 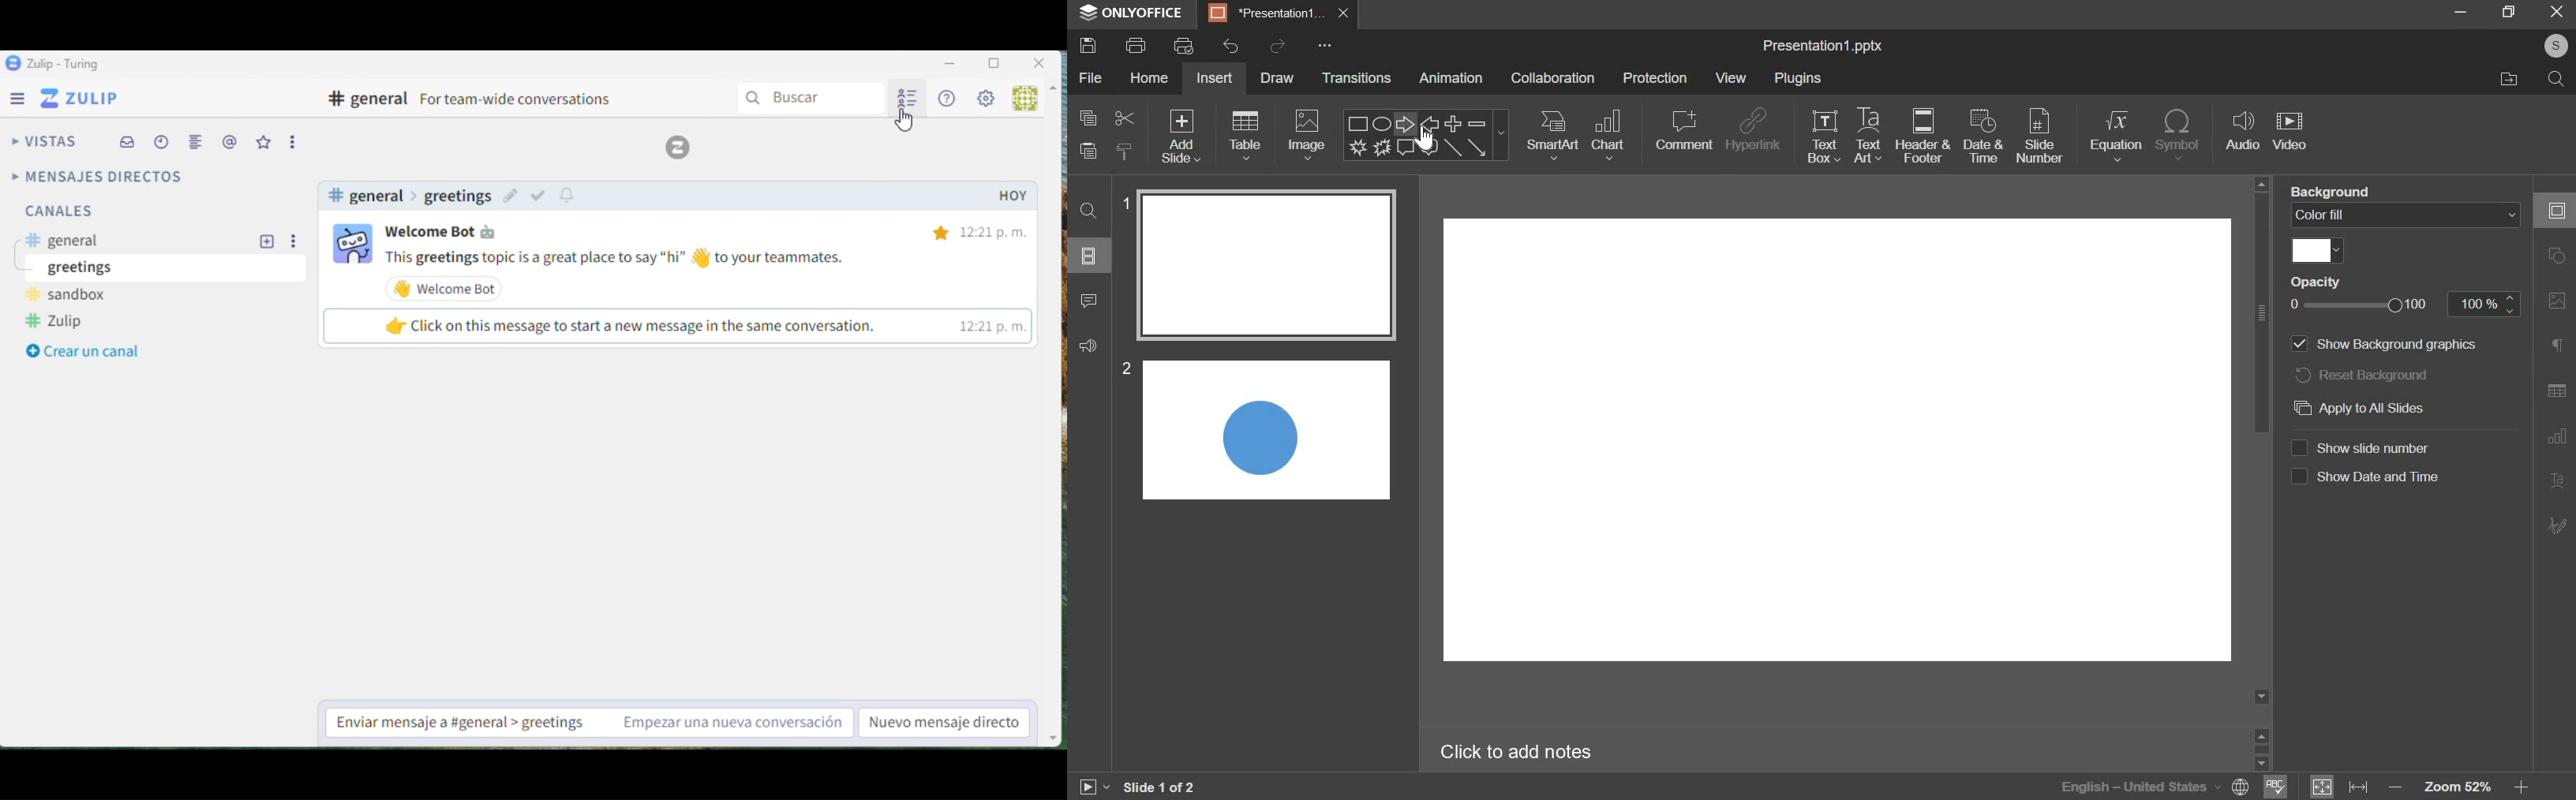 I want to click on transitions, so click(x=1354, y=77).